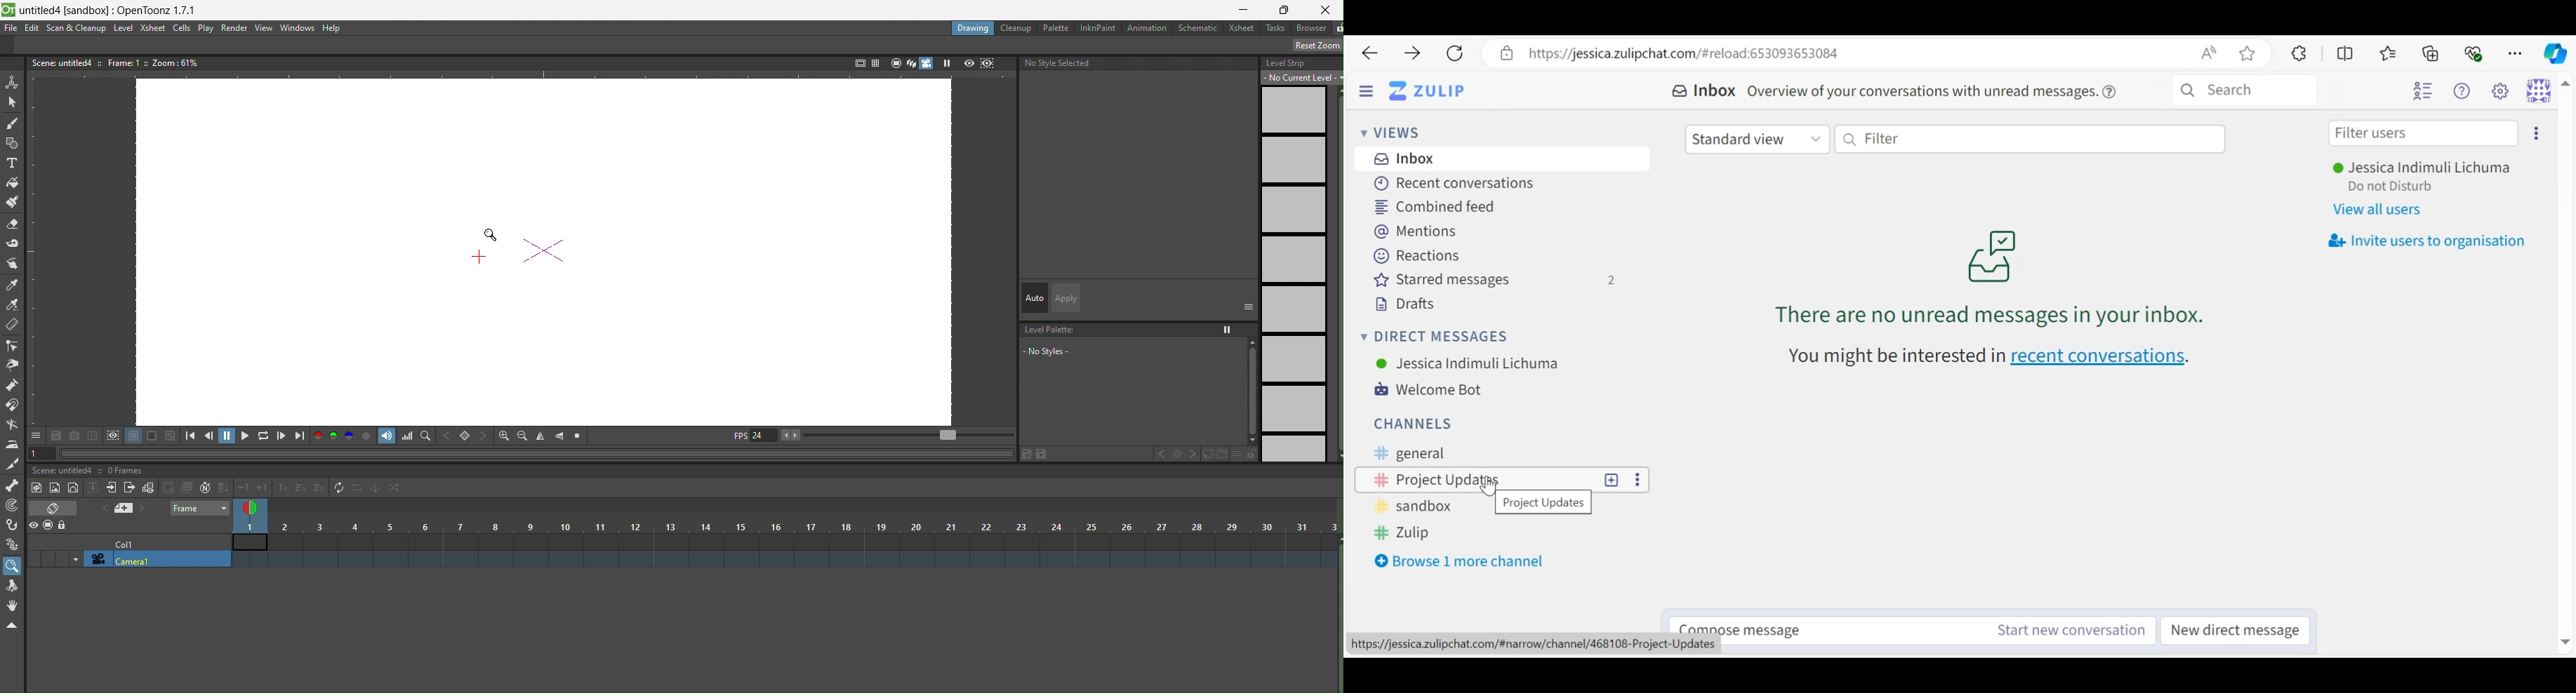 Image resolution: width=2576 pixels, height=700 pixels. Describe the element at coordinates (1437, 206) in the screenshot. I see `Combined feed` at that location.